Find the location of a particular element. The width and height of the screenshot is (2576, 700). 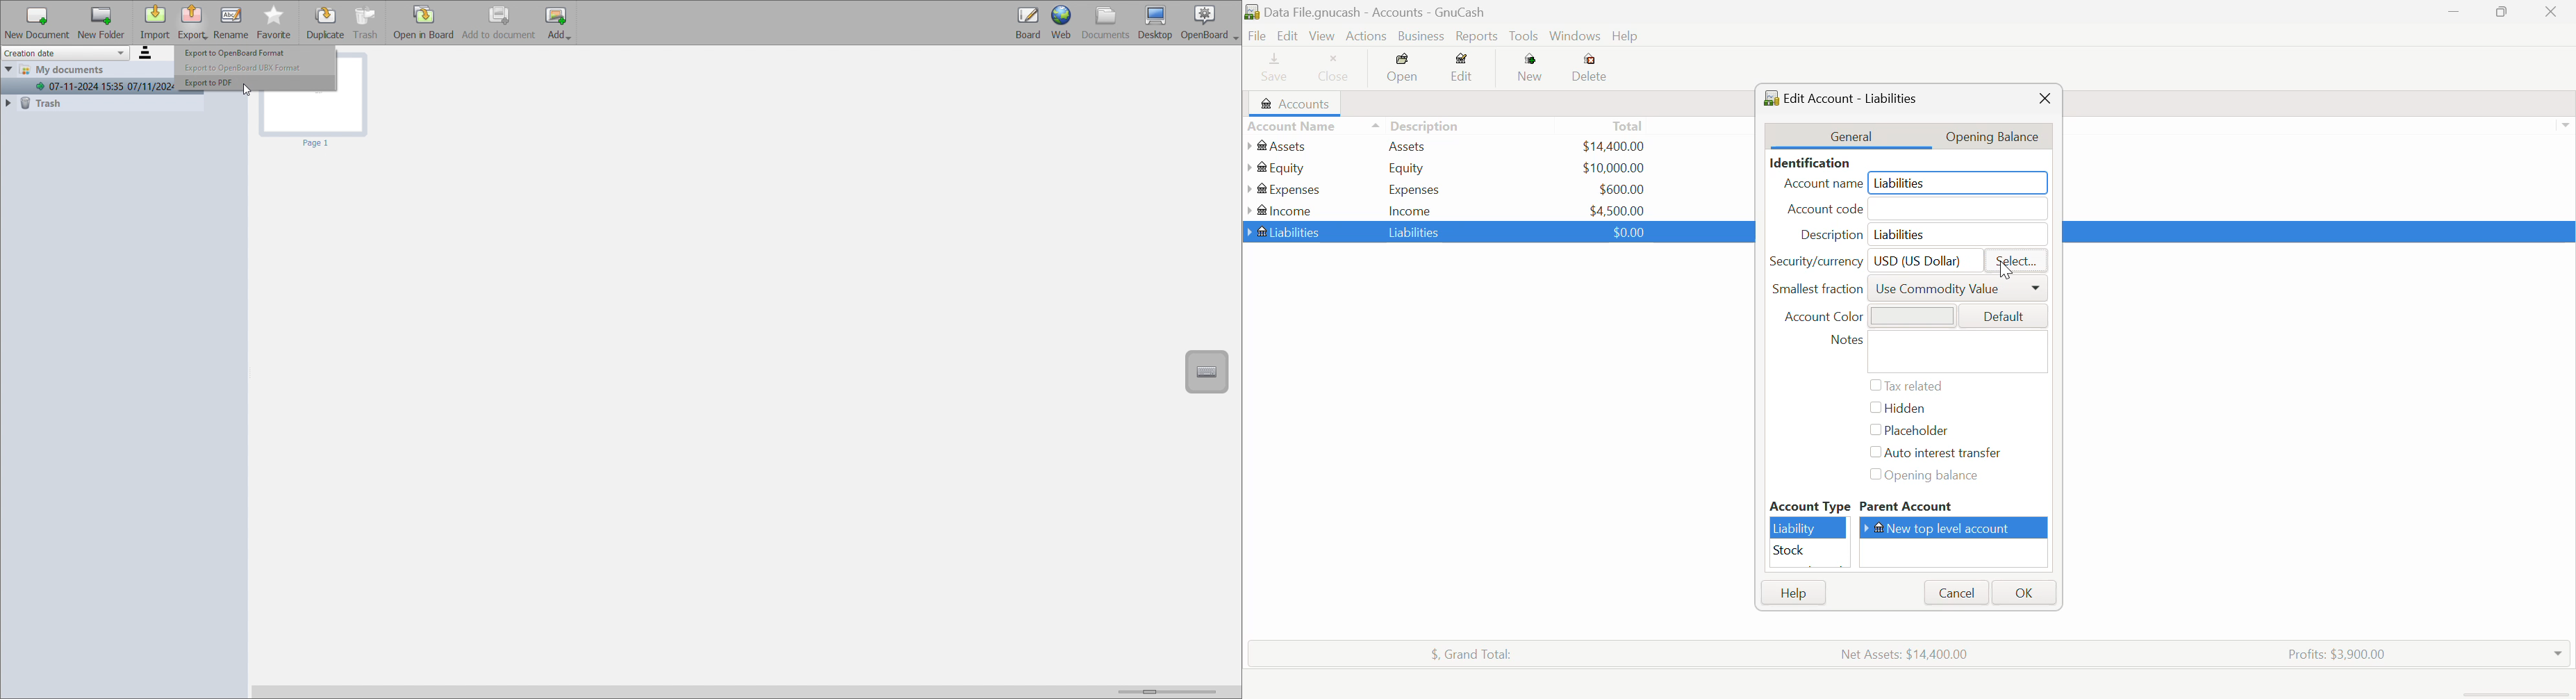

Net Assets is located at coordinates (1908, 654).